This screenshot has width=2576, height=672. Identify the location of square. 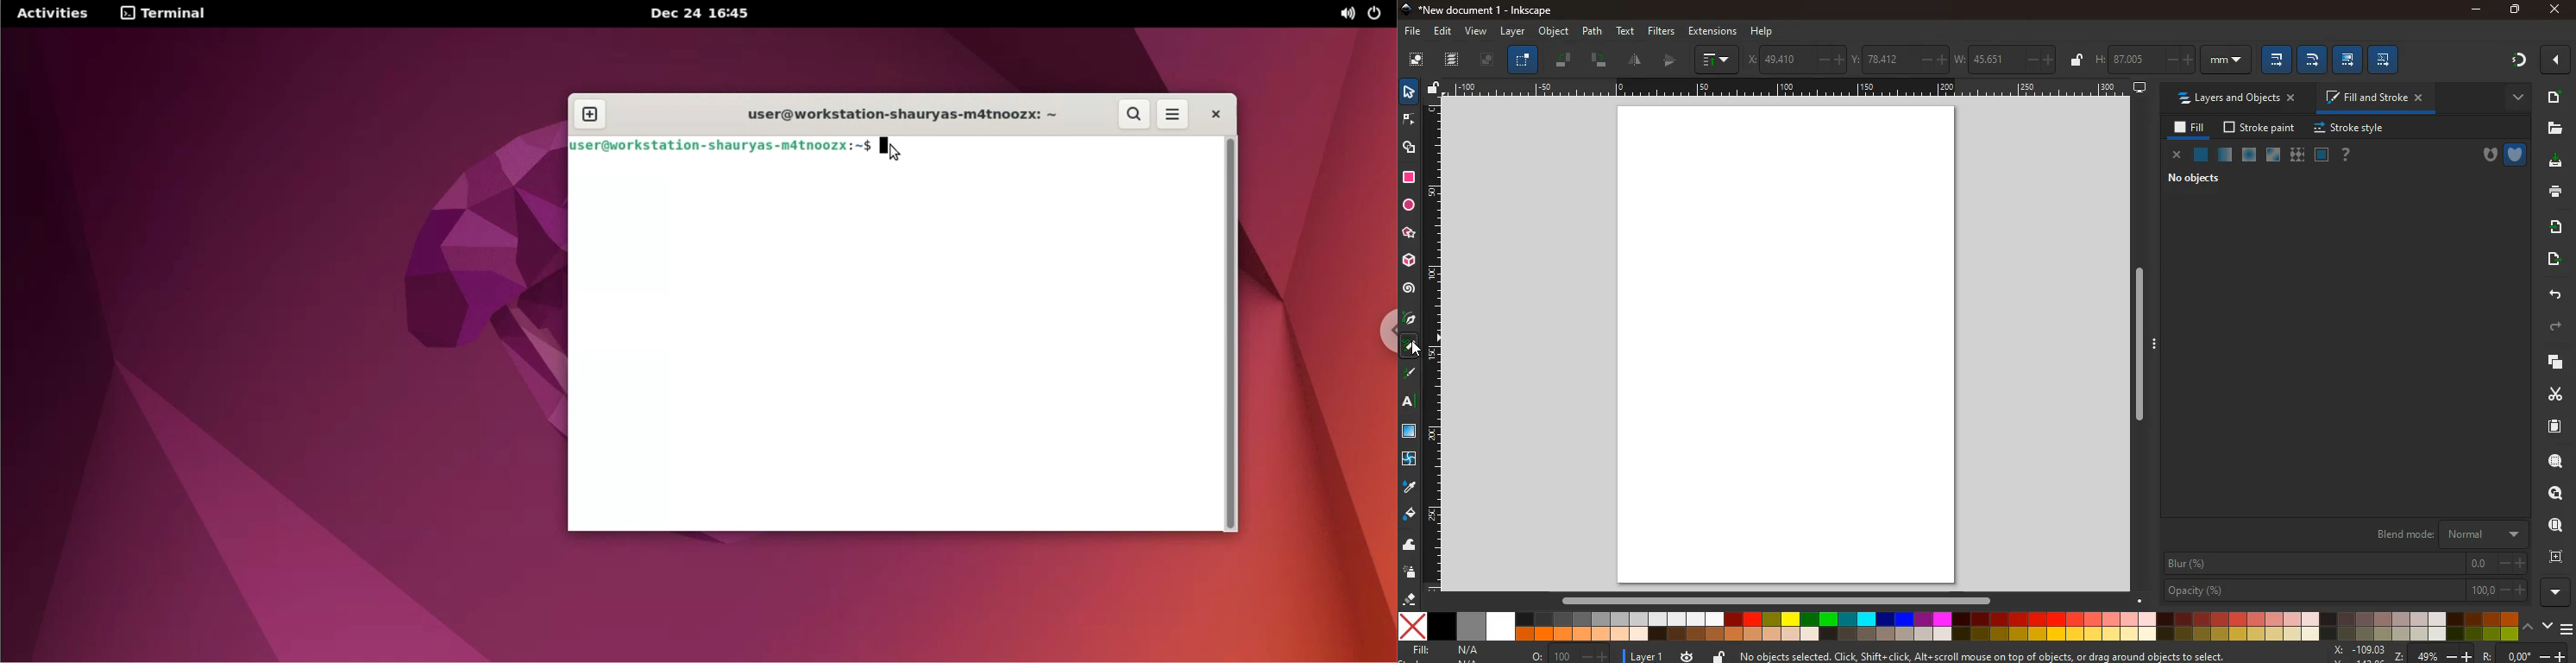
(2322, 156).